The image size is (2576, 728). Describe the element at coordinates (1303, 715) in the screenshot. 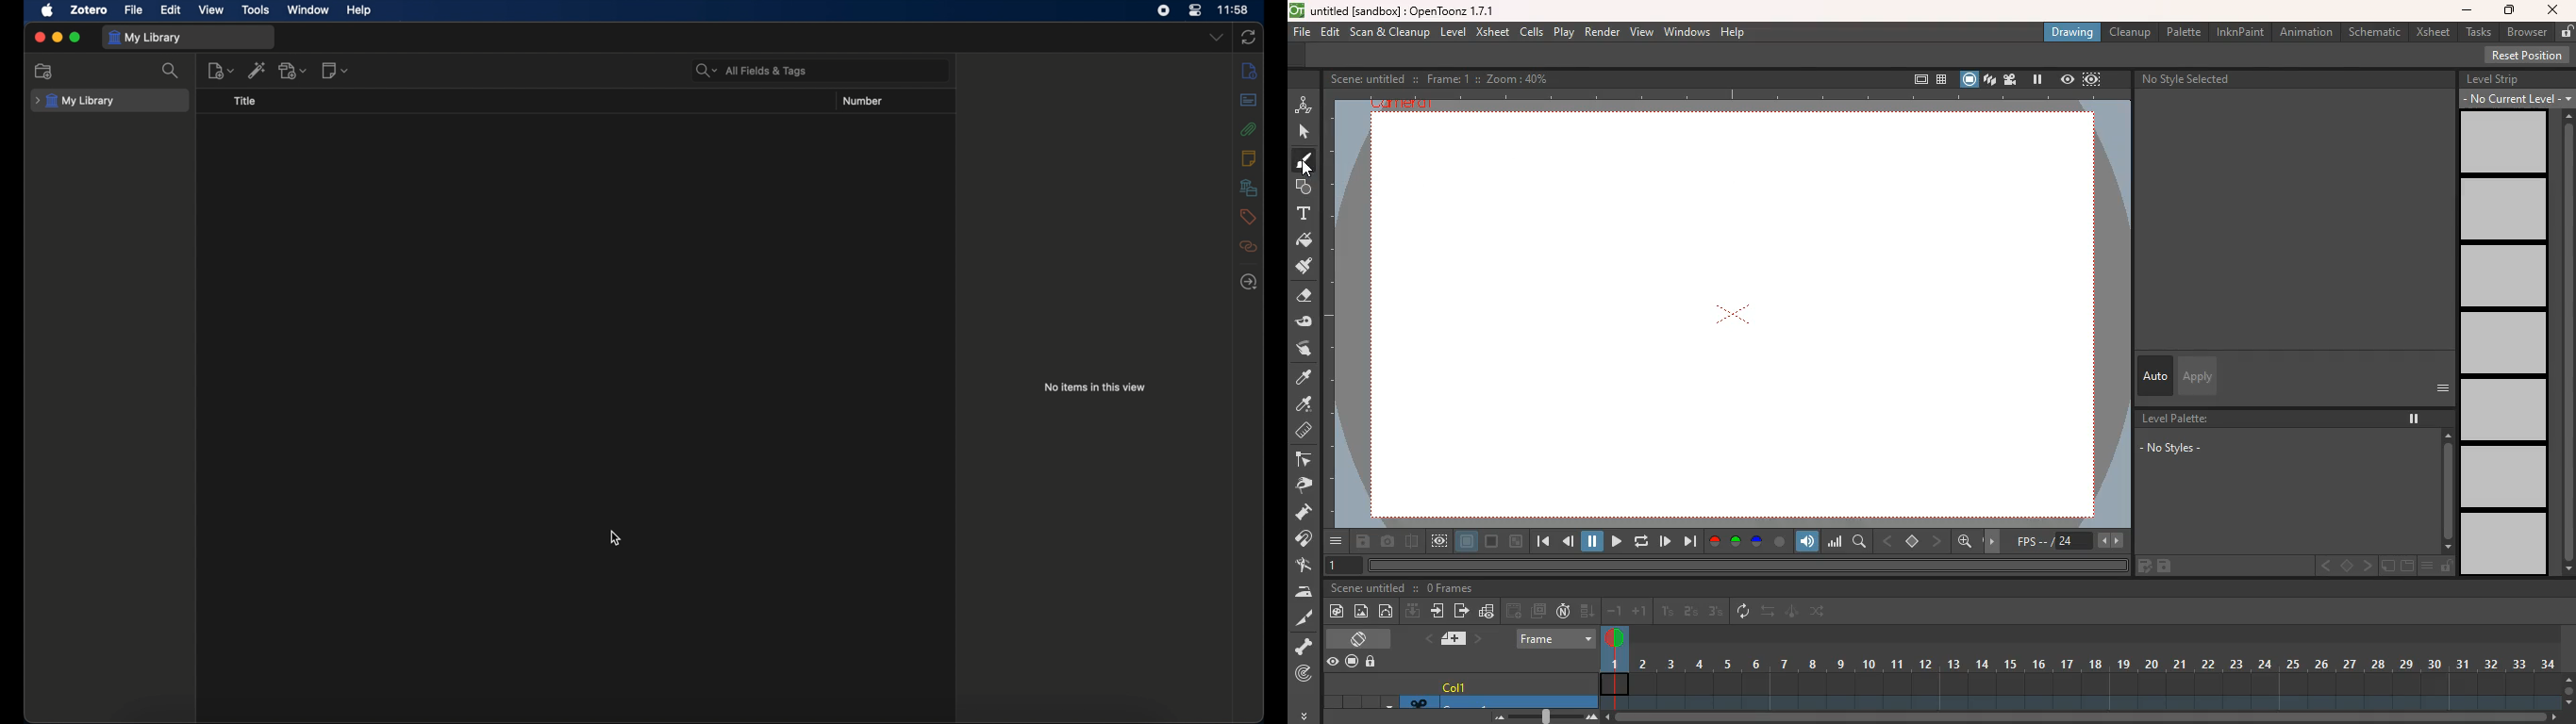

I see `more` at that location.